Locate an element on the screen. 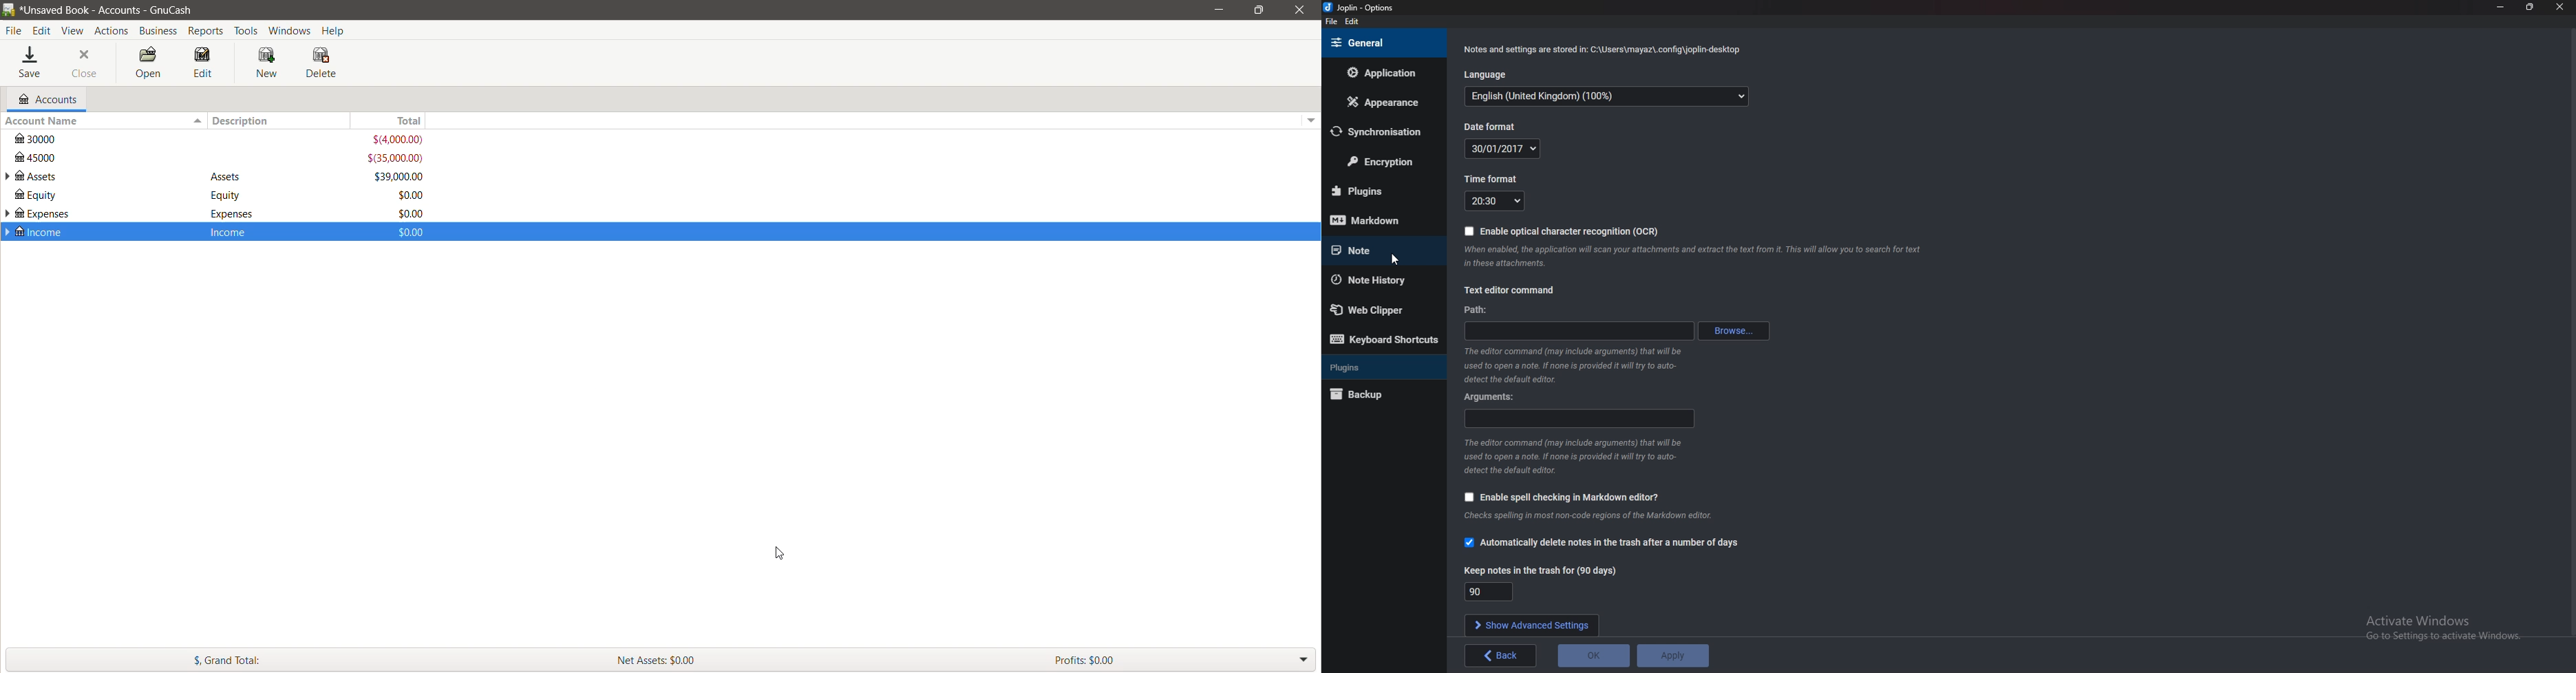 This screenshot has width=2576, height=700. Tools is located at coordinates (246, 31).